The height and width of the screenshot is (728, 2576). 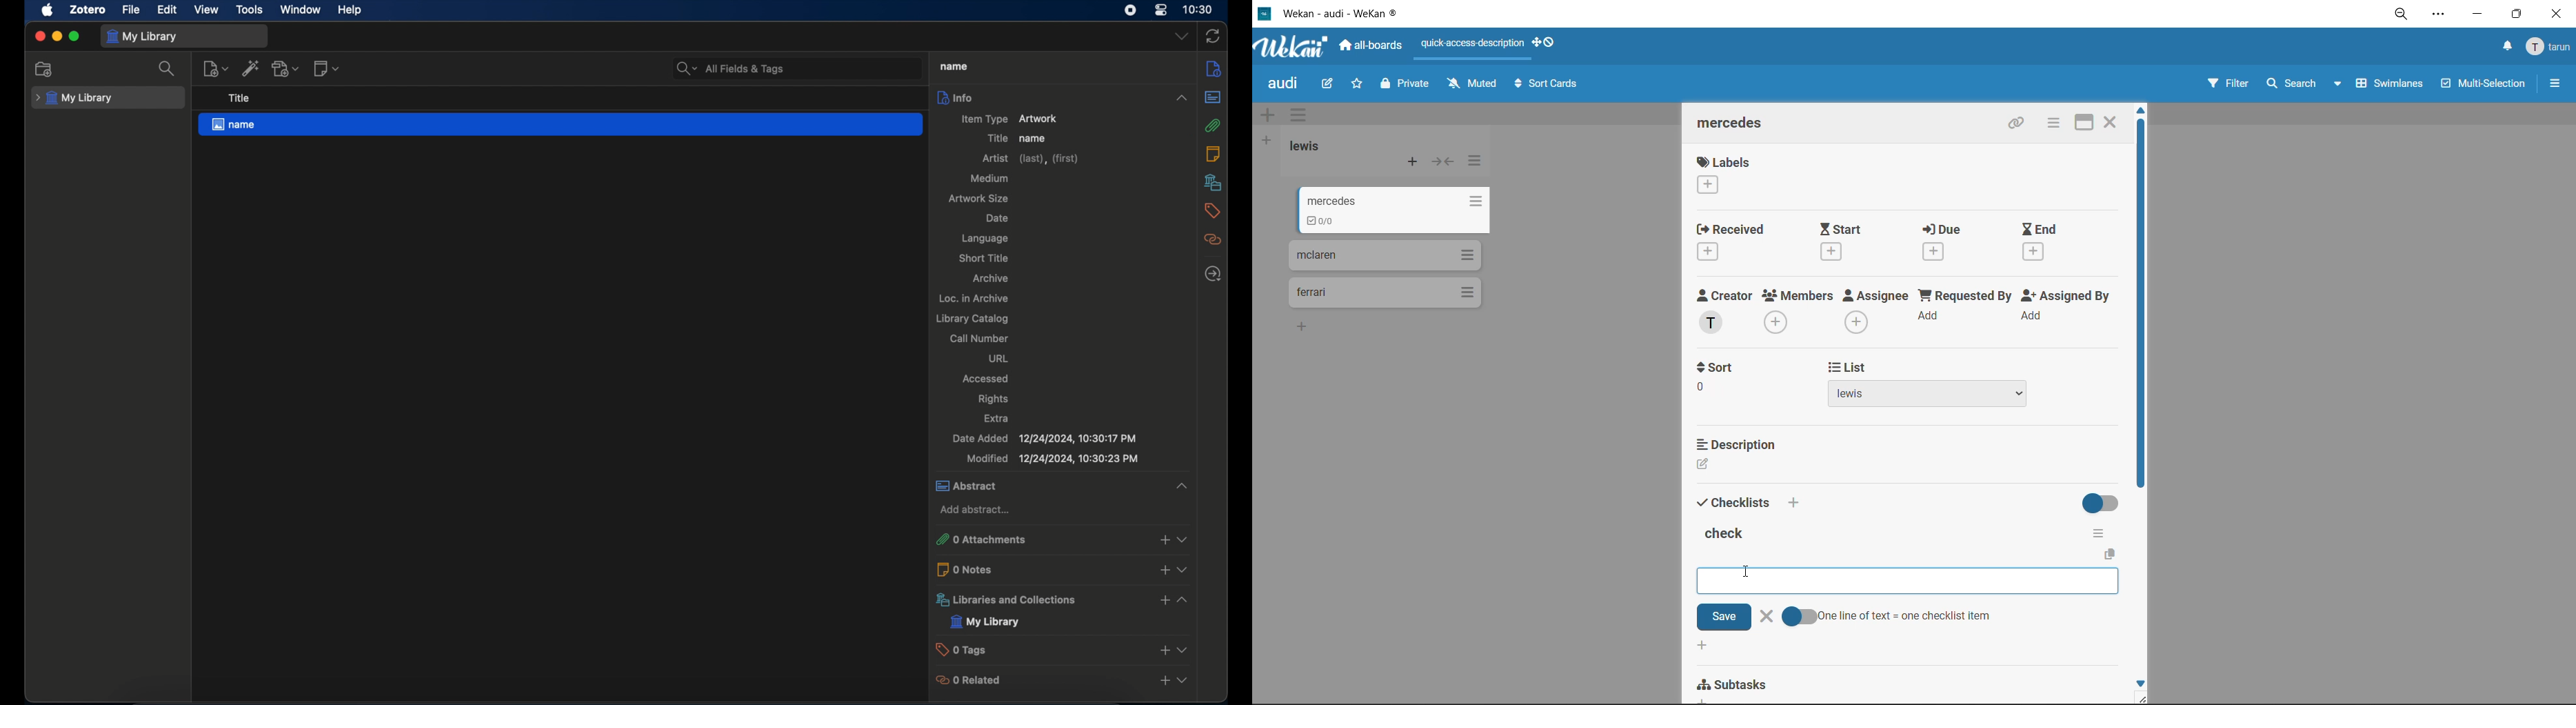 I want to click on artwork size, so click(x=981, y=199).